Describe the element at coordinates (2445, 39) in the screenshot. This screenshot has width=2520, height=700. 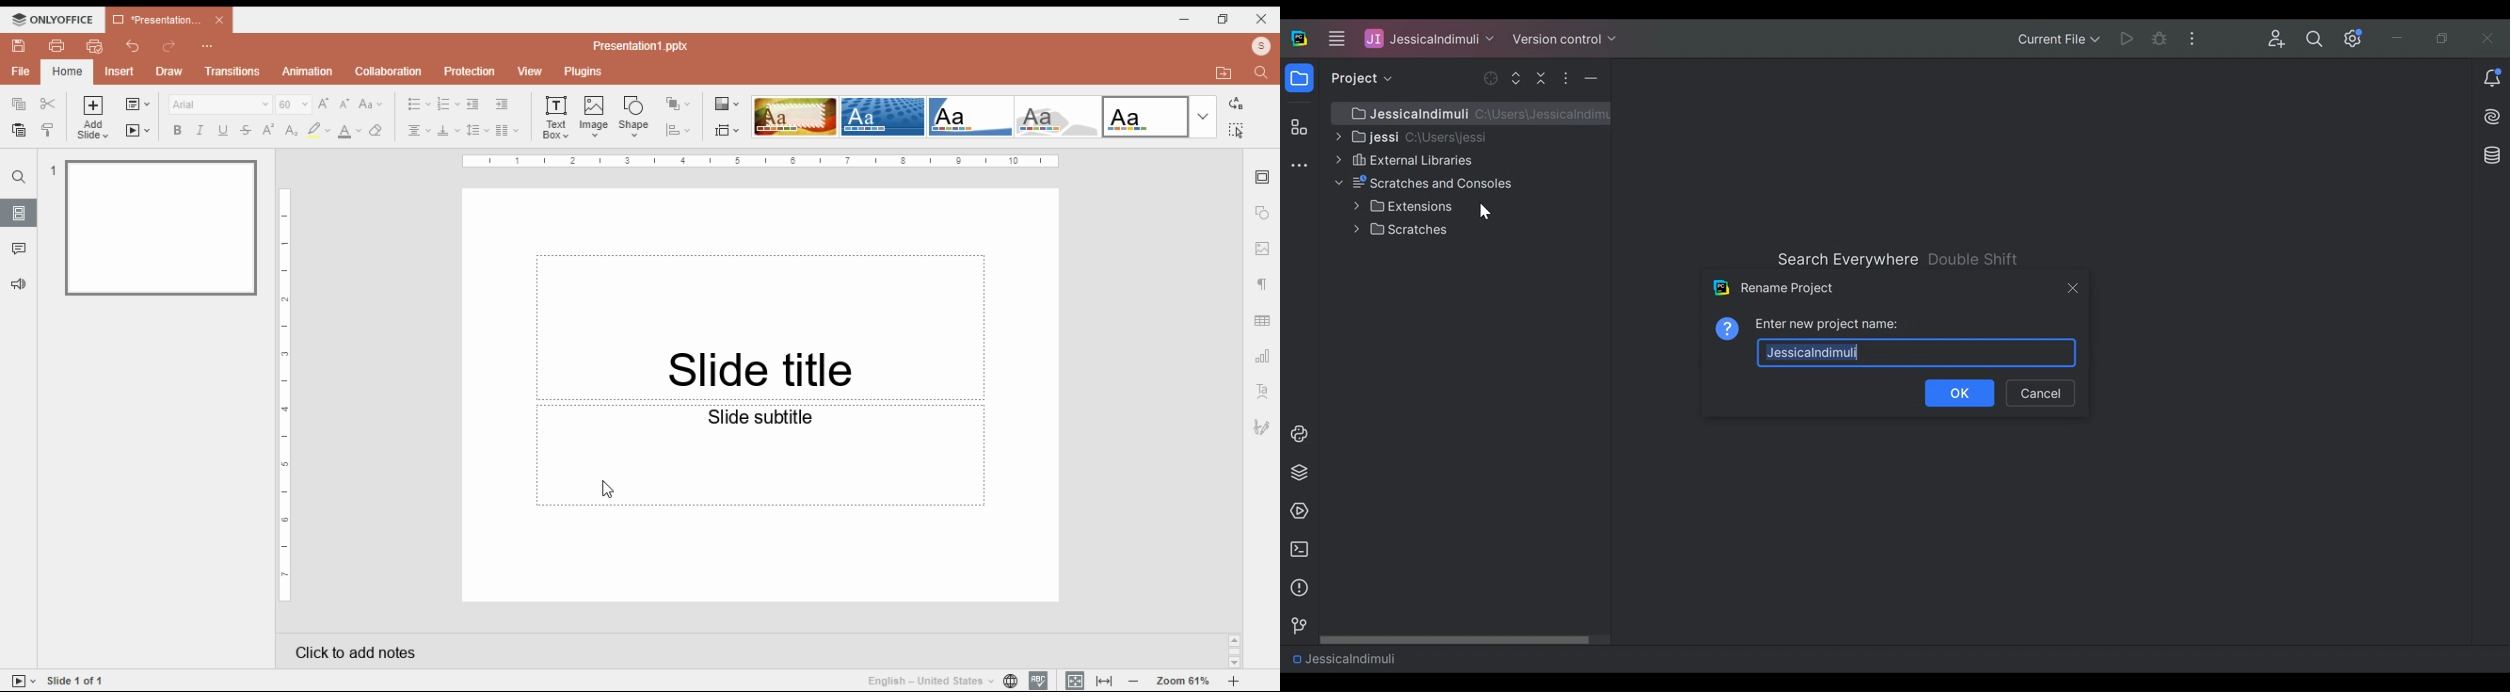
I see `Restore` at that location.